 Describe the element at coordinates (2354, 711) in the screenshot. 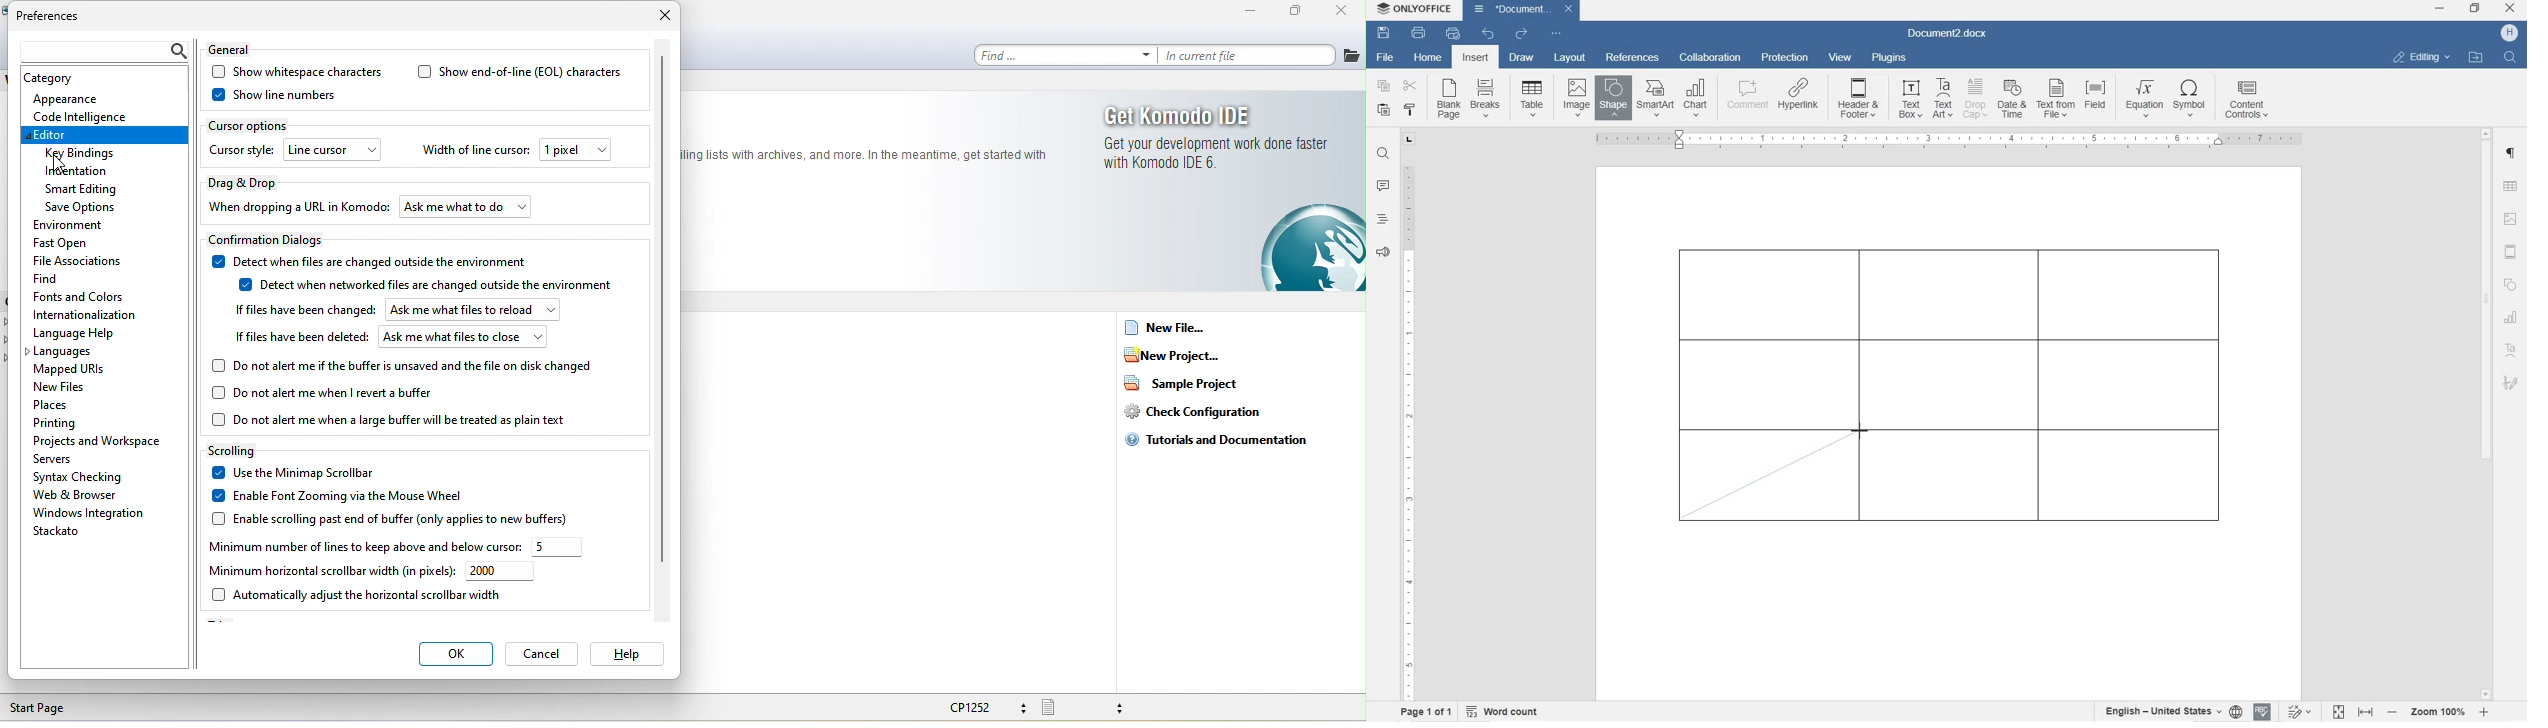

I see `fit to page or width` at that location.